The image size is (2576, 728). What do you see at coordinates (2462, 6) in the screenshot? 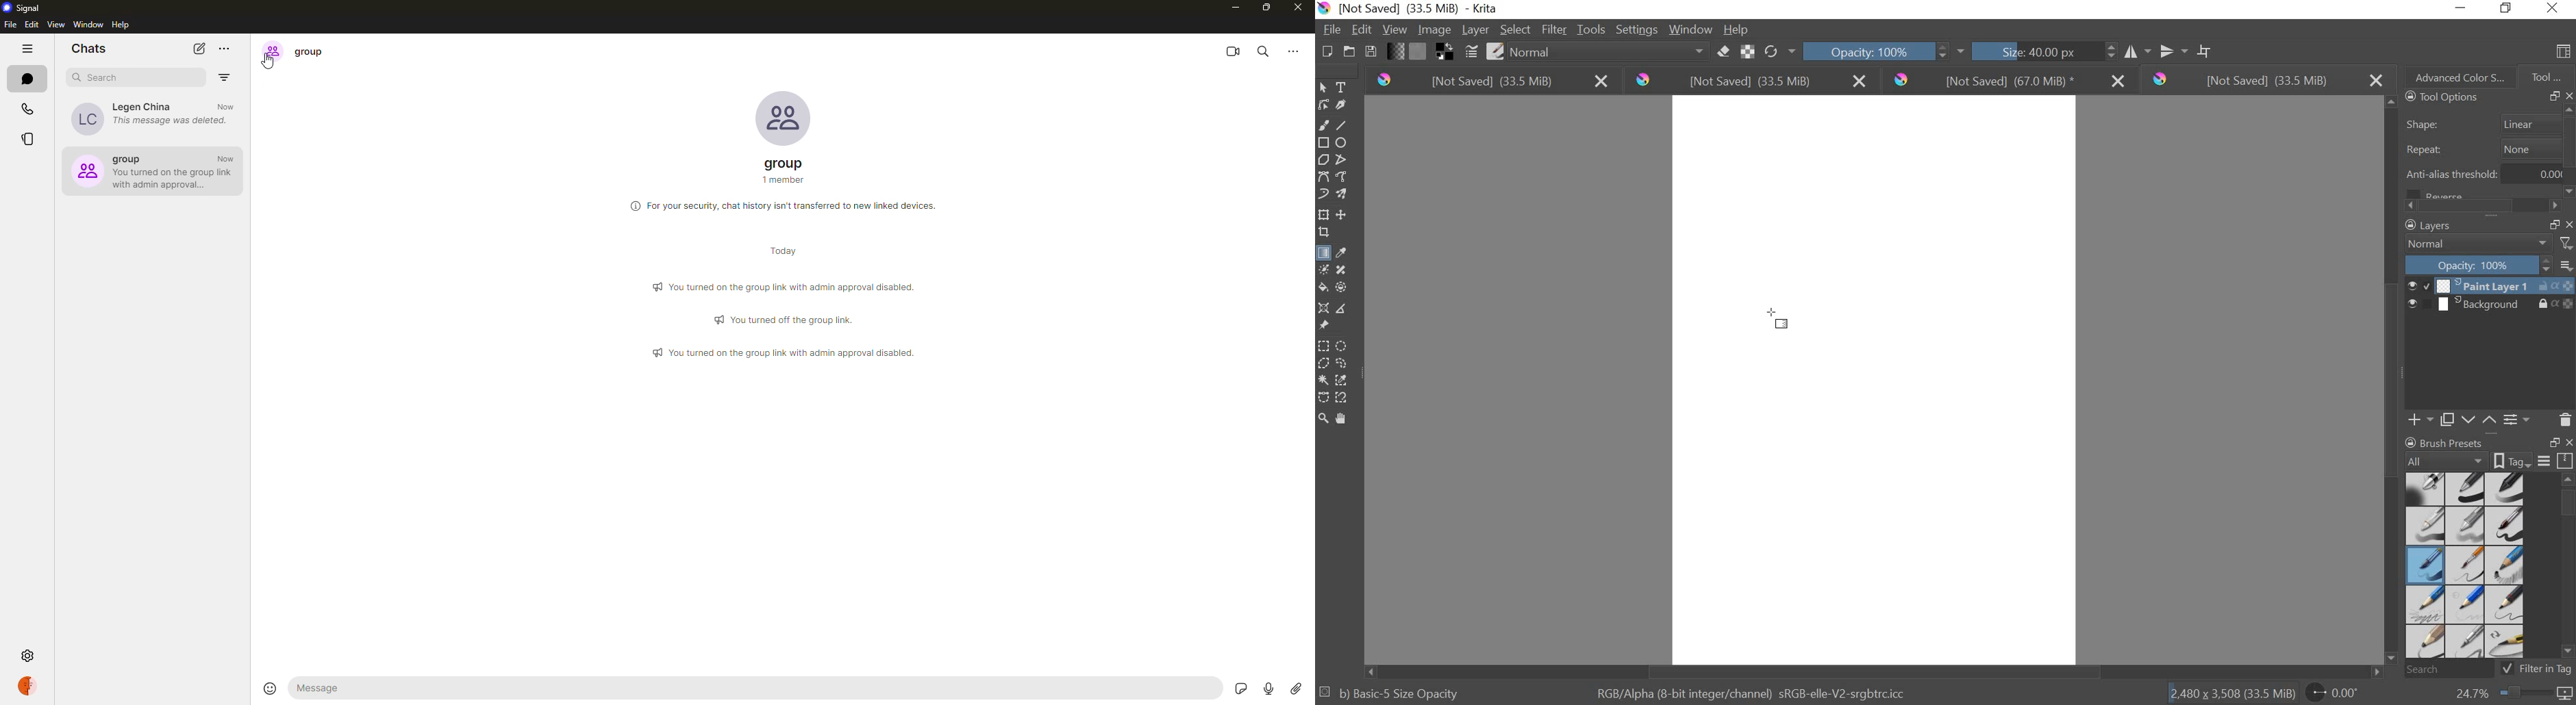
I see `MINIMIZE` at bounding box center [2462, 6].